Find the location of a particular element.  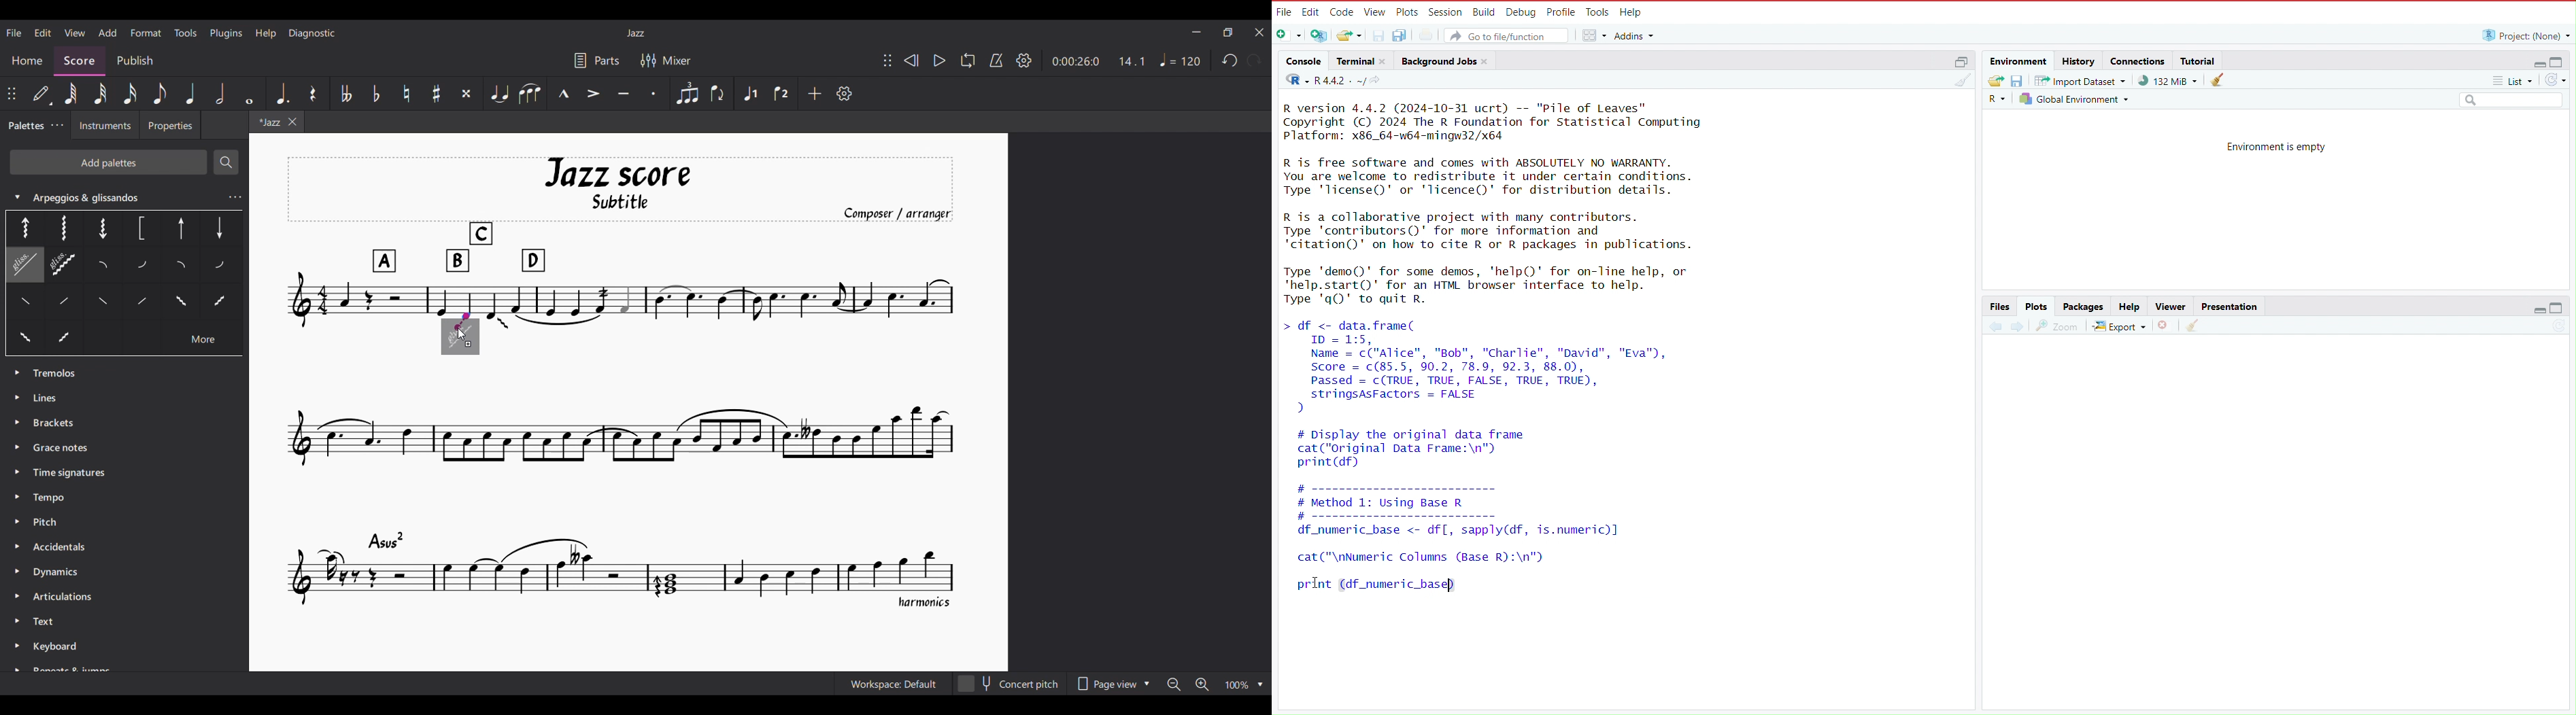

addins is located at coordinates (1636, 35).